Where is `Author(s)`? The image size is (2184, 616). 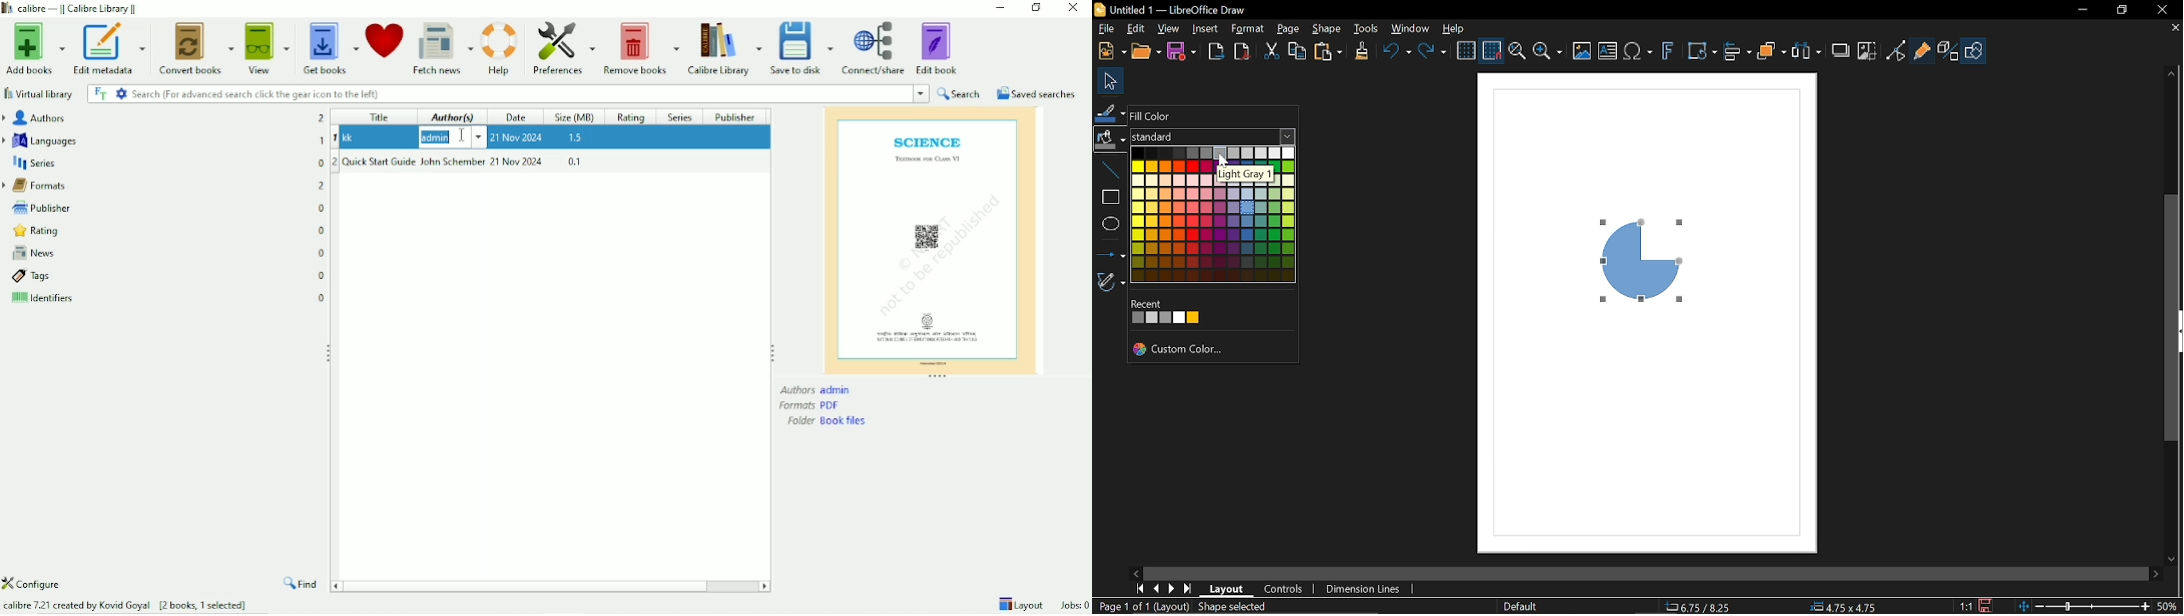 Author(s) is located at coordinates (453, 116).